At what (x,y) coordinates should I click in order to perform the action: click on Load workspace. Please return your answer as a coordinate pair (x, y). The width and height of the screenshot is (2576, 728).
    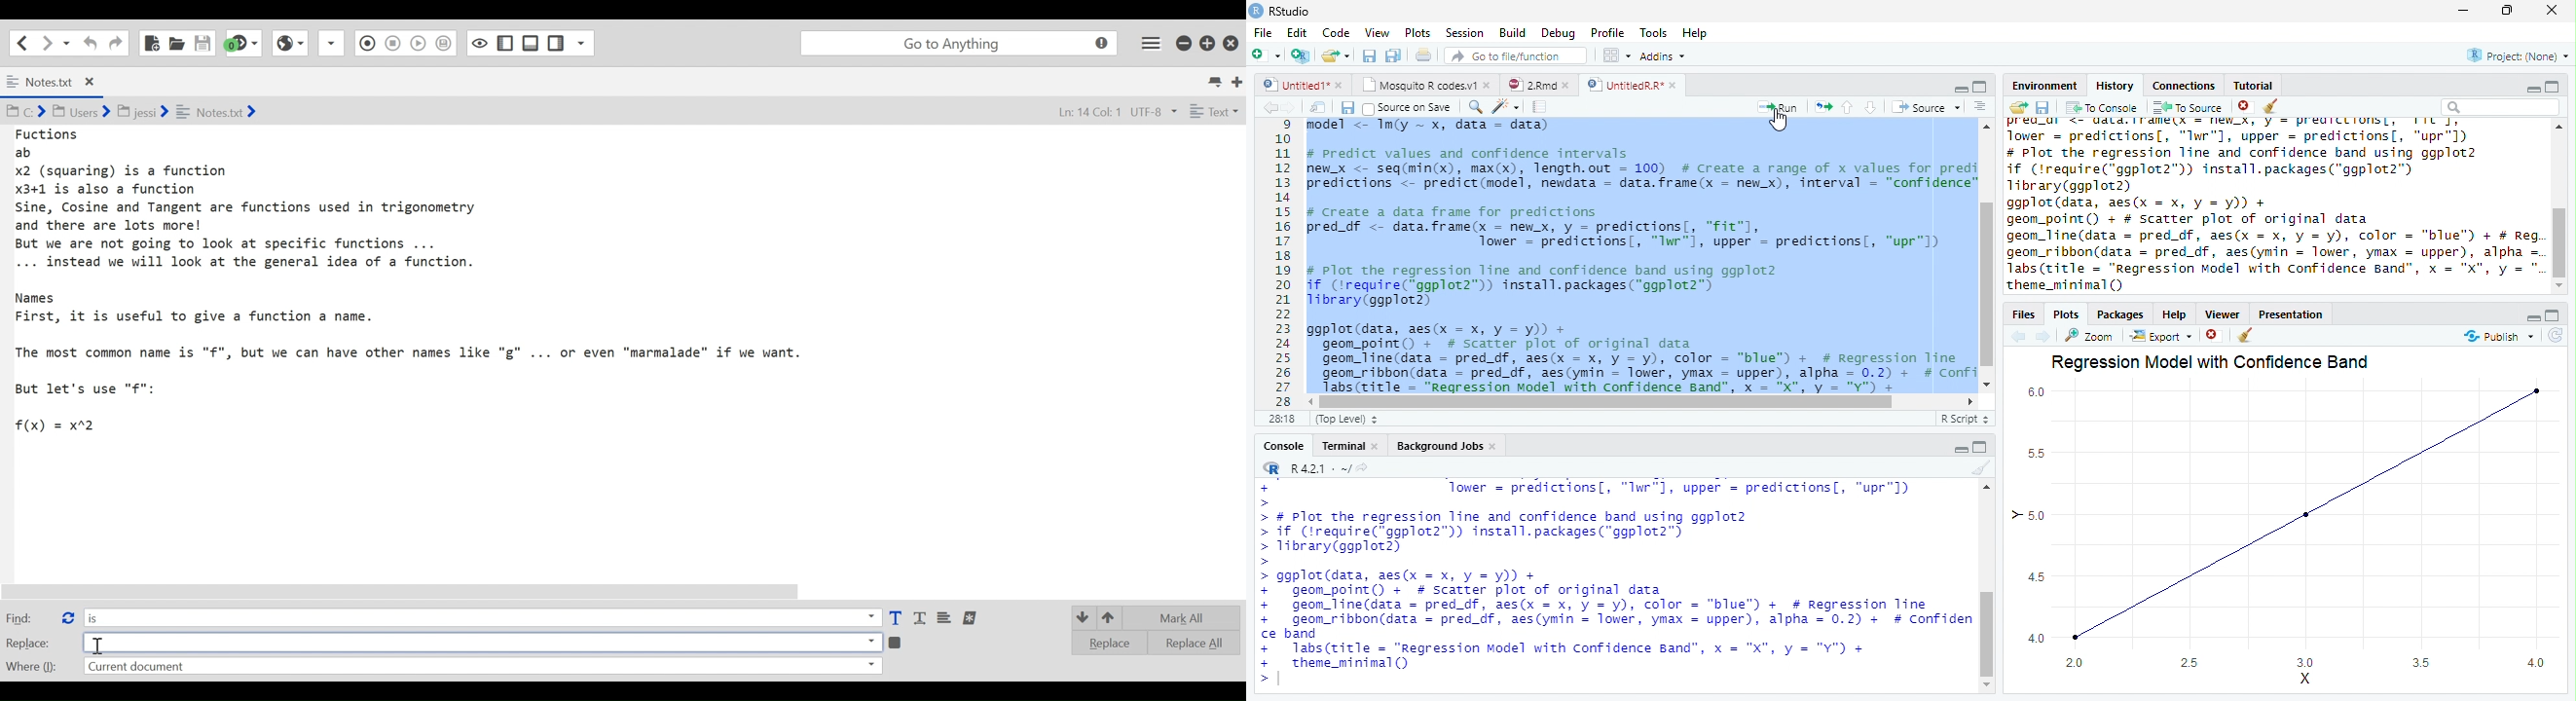
    Looking at the image, I should click on (2018, 110).